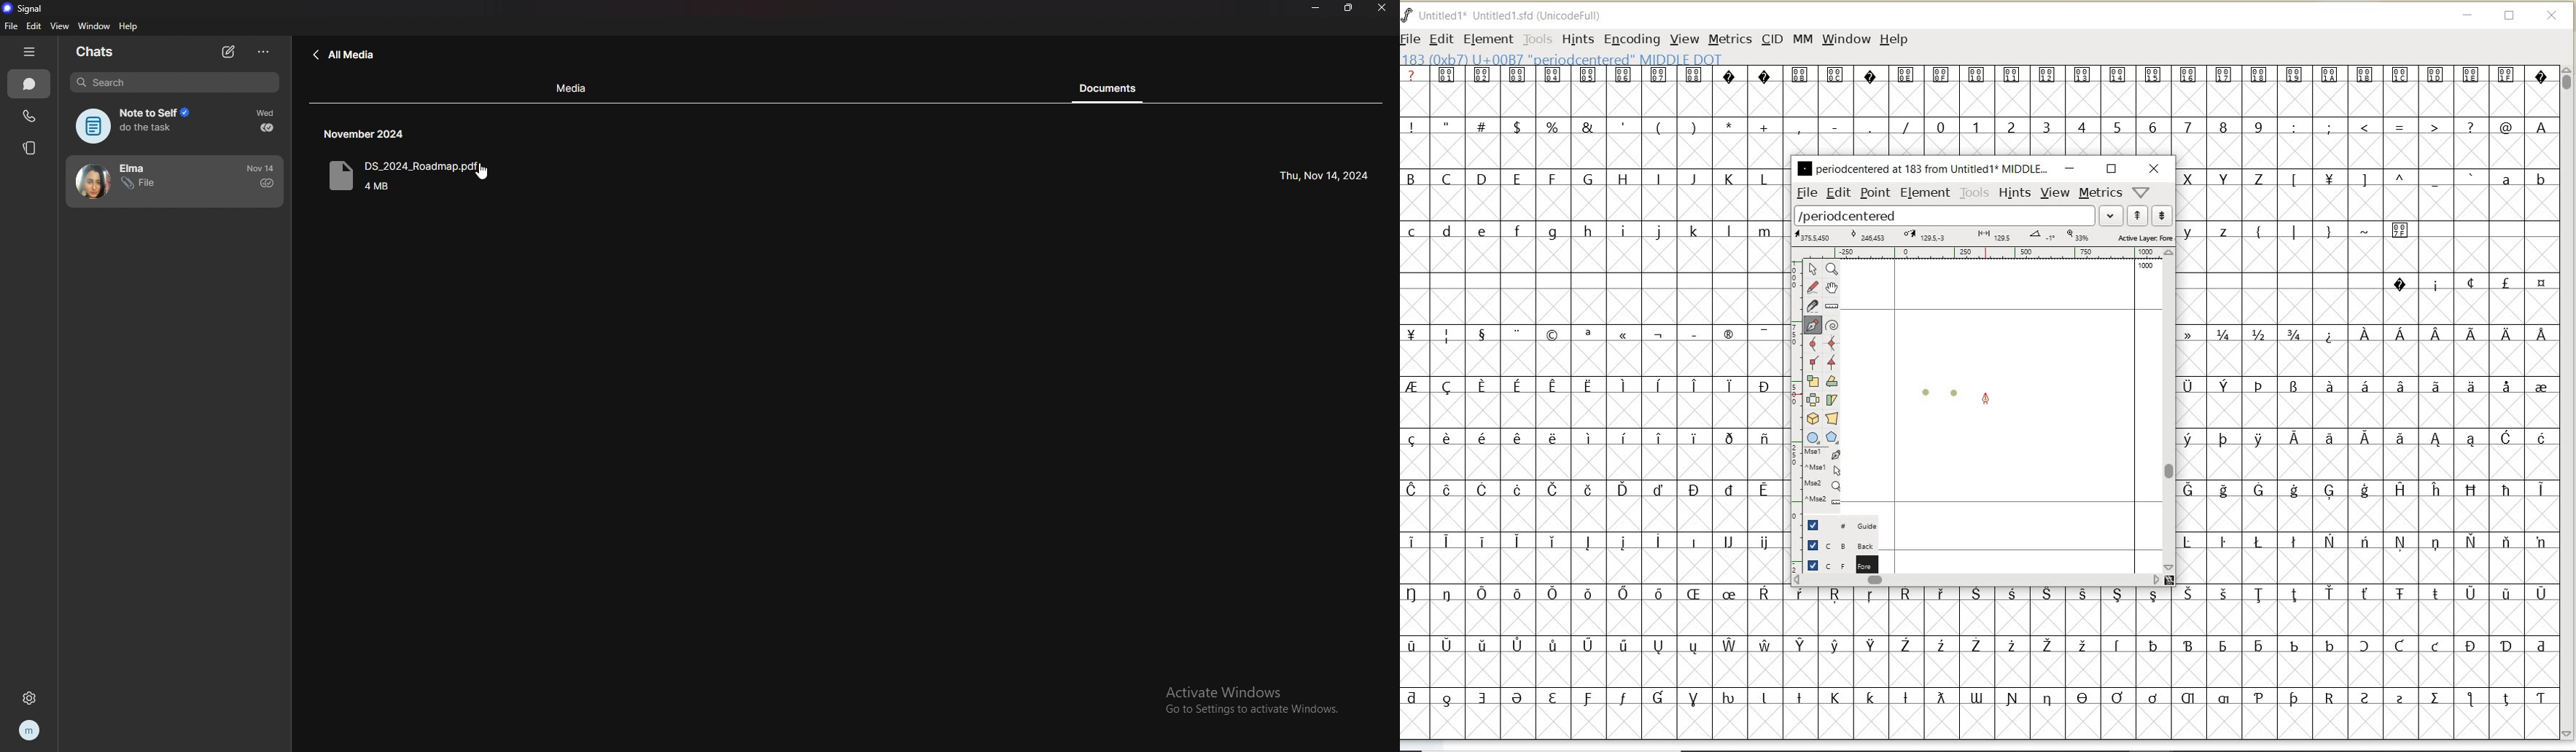 This screenshot has width=2576, height=756. I want to click on point, so click(1875, 194).